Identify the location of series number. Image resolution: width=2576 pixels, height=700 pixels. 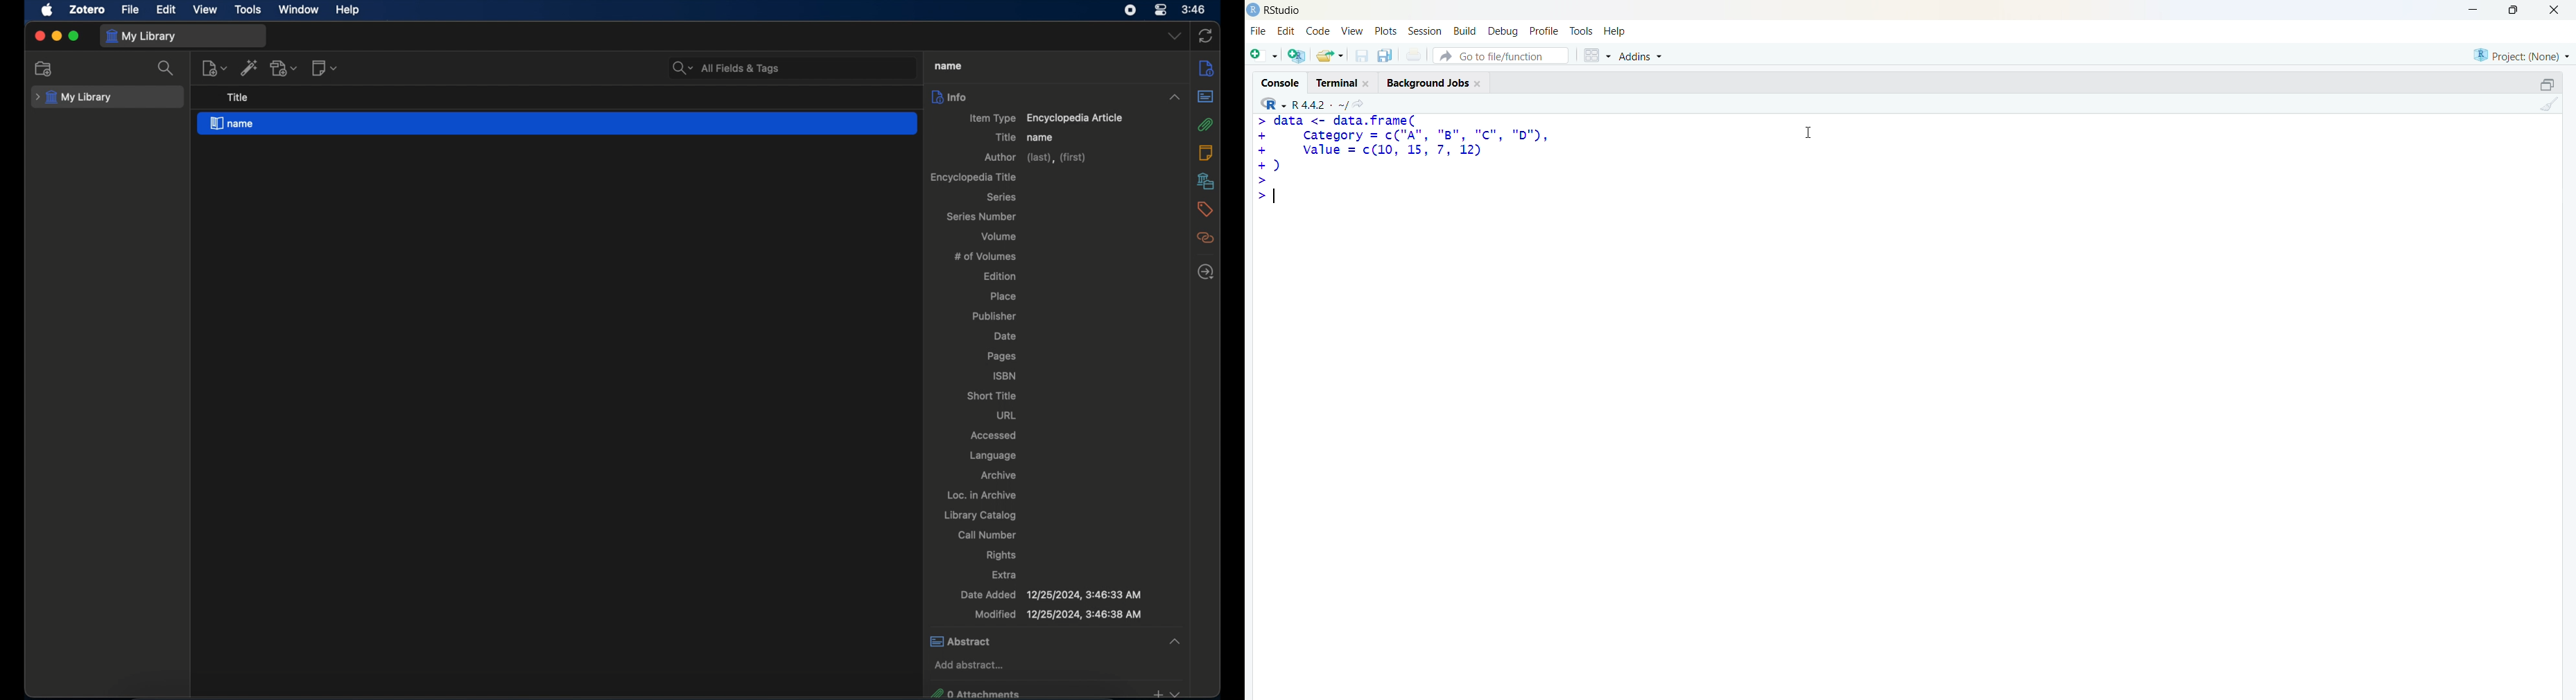
(983, 216).